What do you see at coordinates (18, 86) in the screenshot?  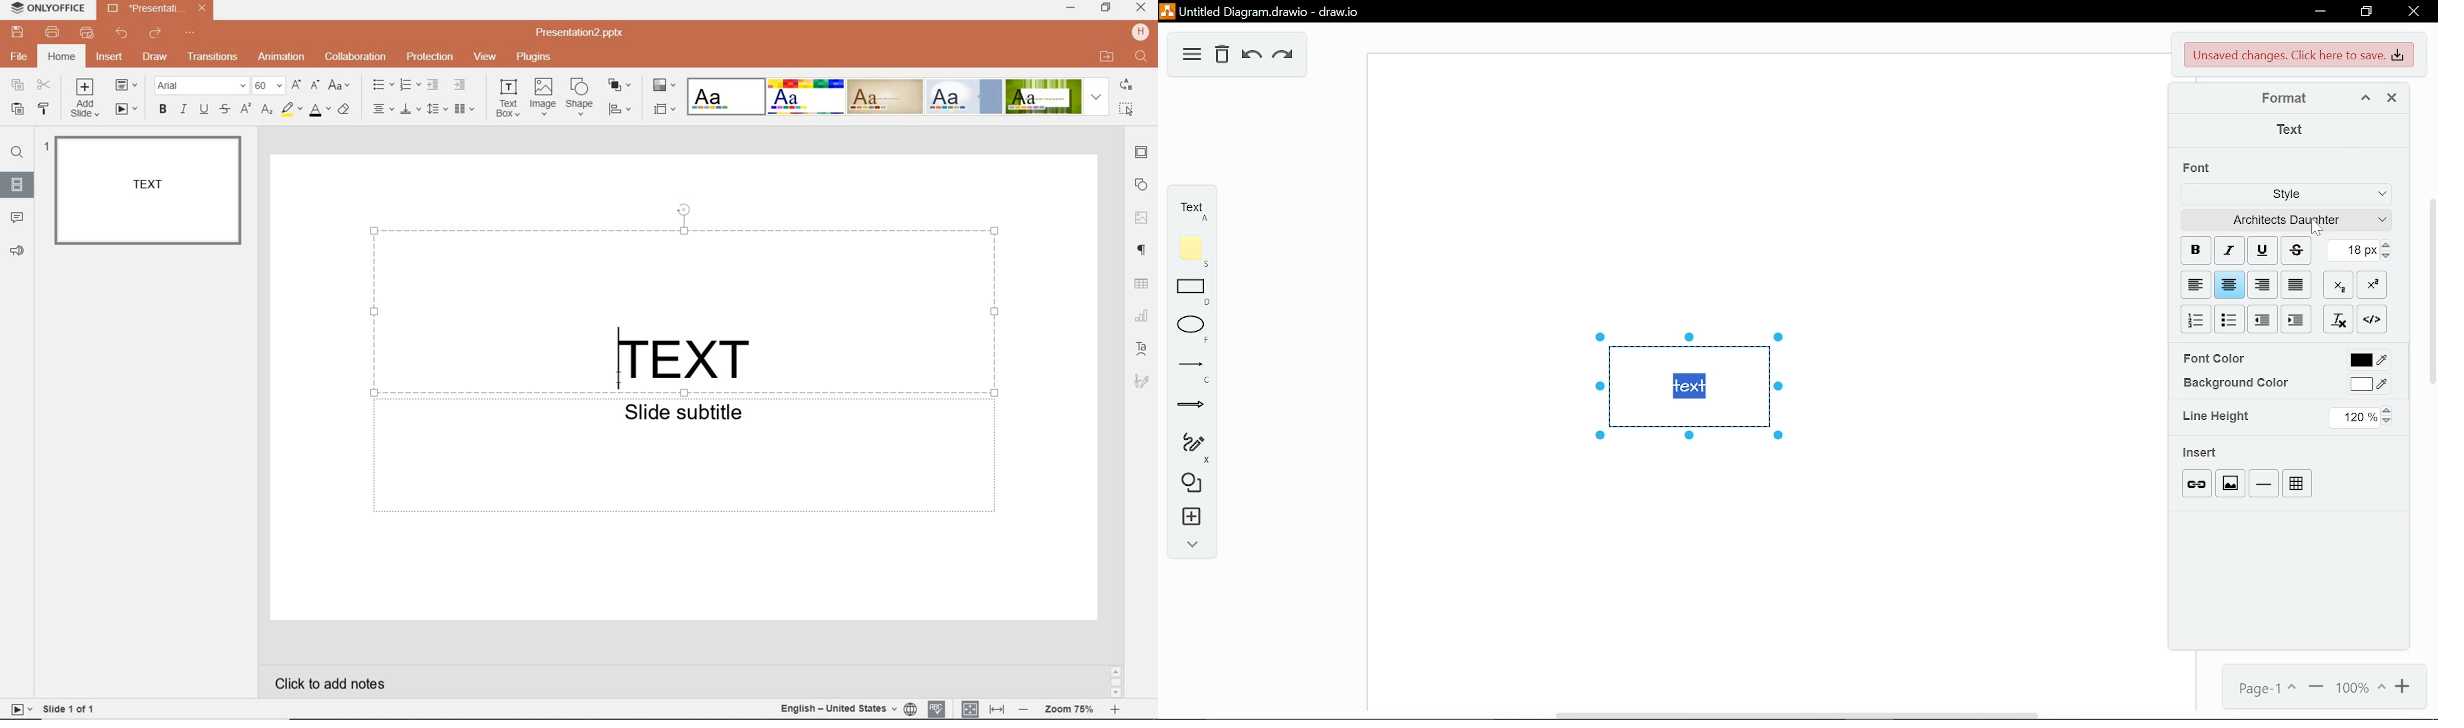 I see `COPY` at bounding box center [18, 86].